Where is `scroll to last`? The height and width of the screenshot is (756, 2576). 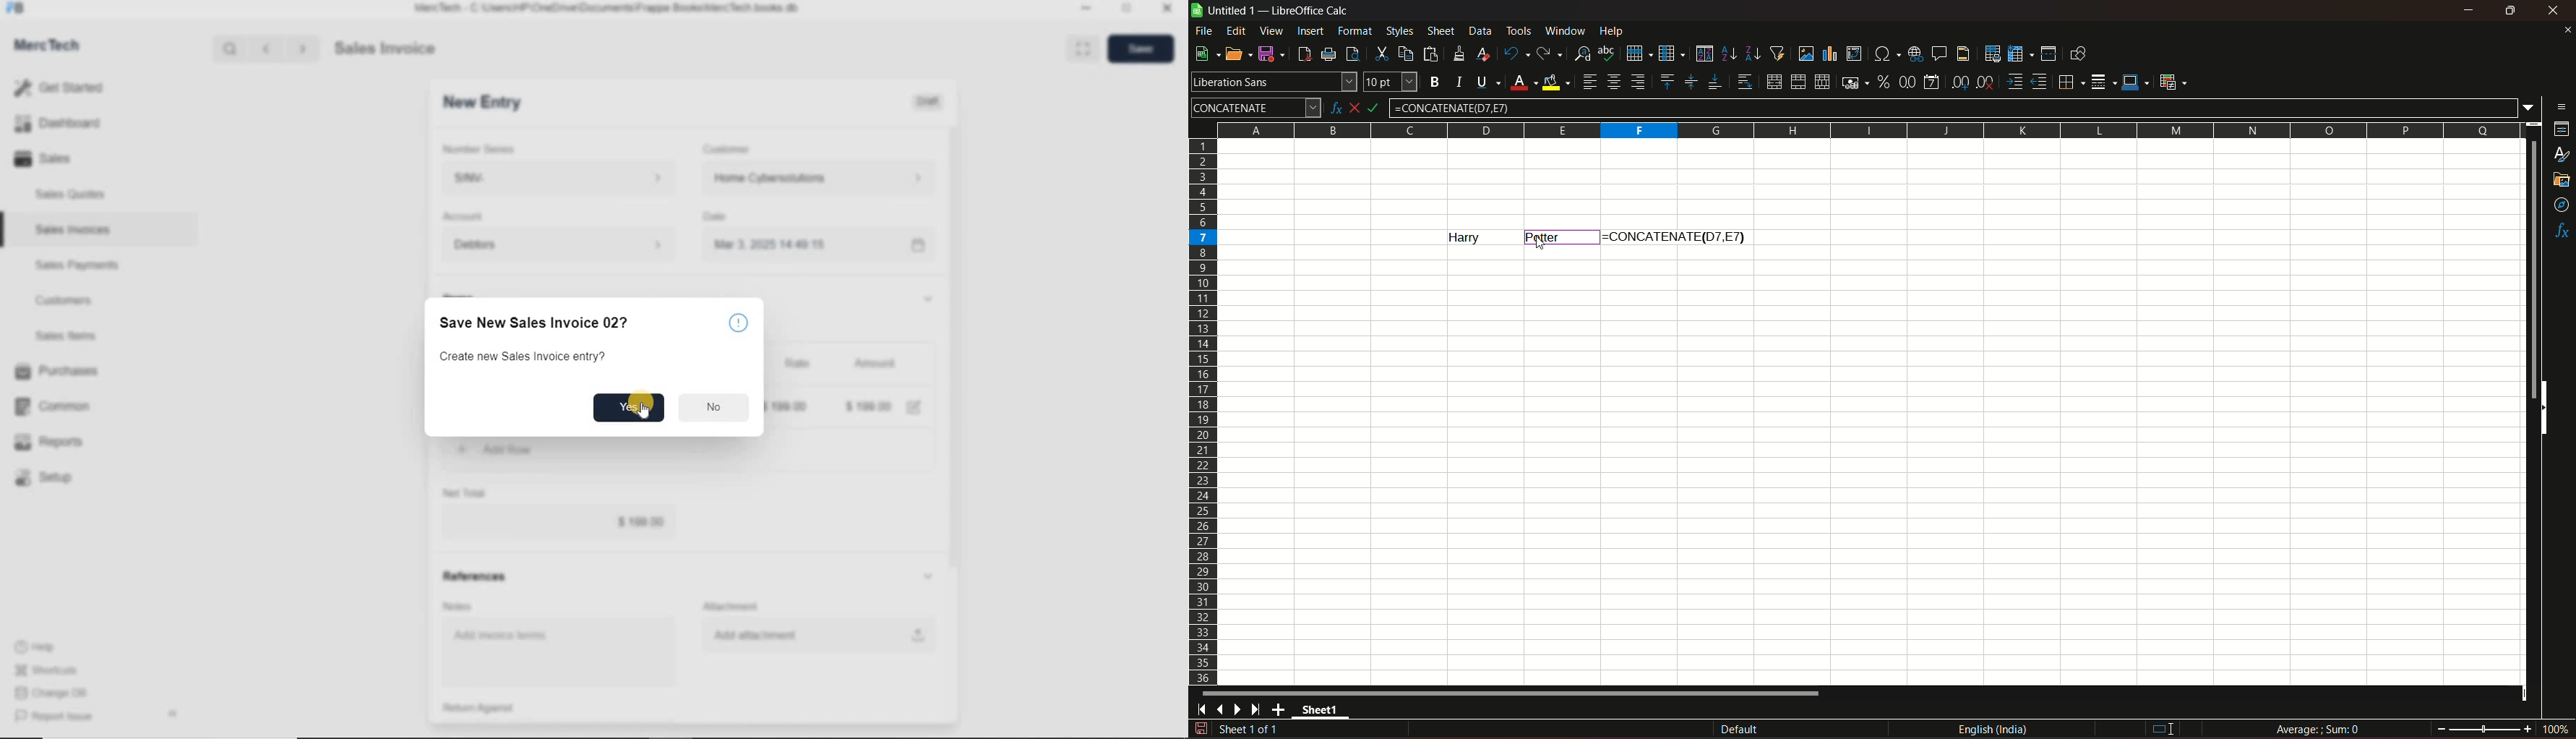 scroll to last is located at coordinates (1260, 710).